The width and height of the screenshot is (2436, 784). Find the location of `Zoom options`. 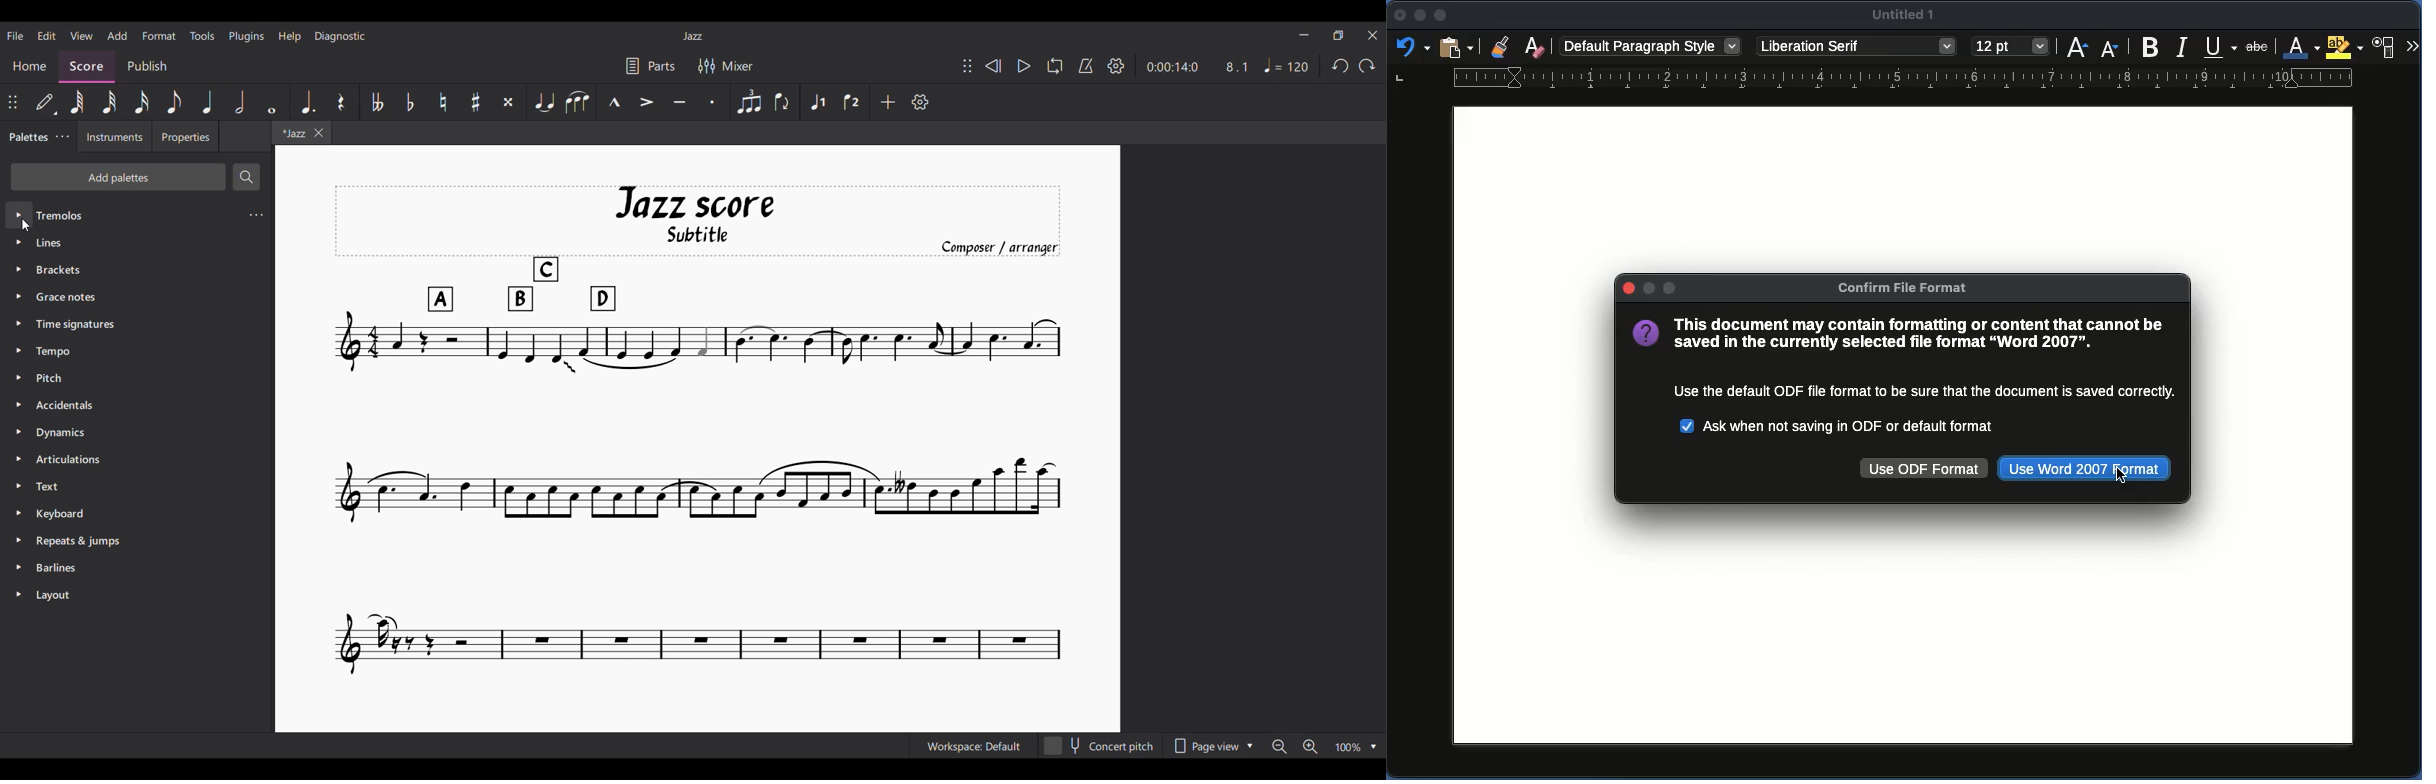

Zoom options is located at coordinates (1356, 746).